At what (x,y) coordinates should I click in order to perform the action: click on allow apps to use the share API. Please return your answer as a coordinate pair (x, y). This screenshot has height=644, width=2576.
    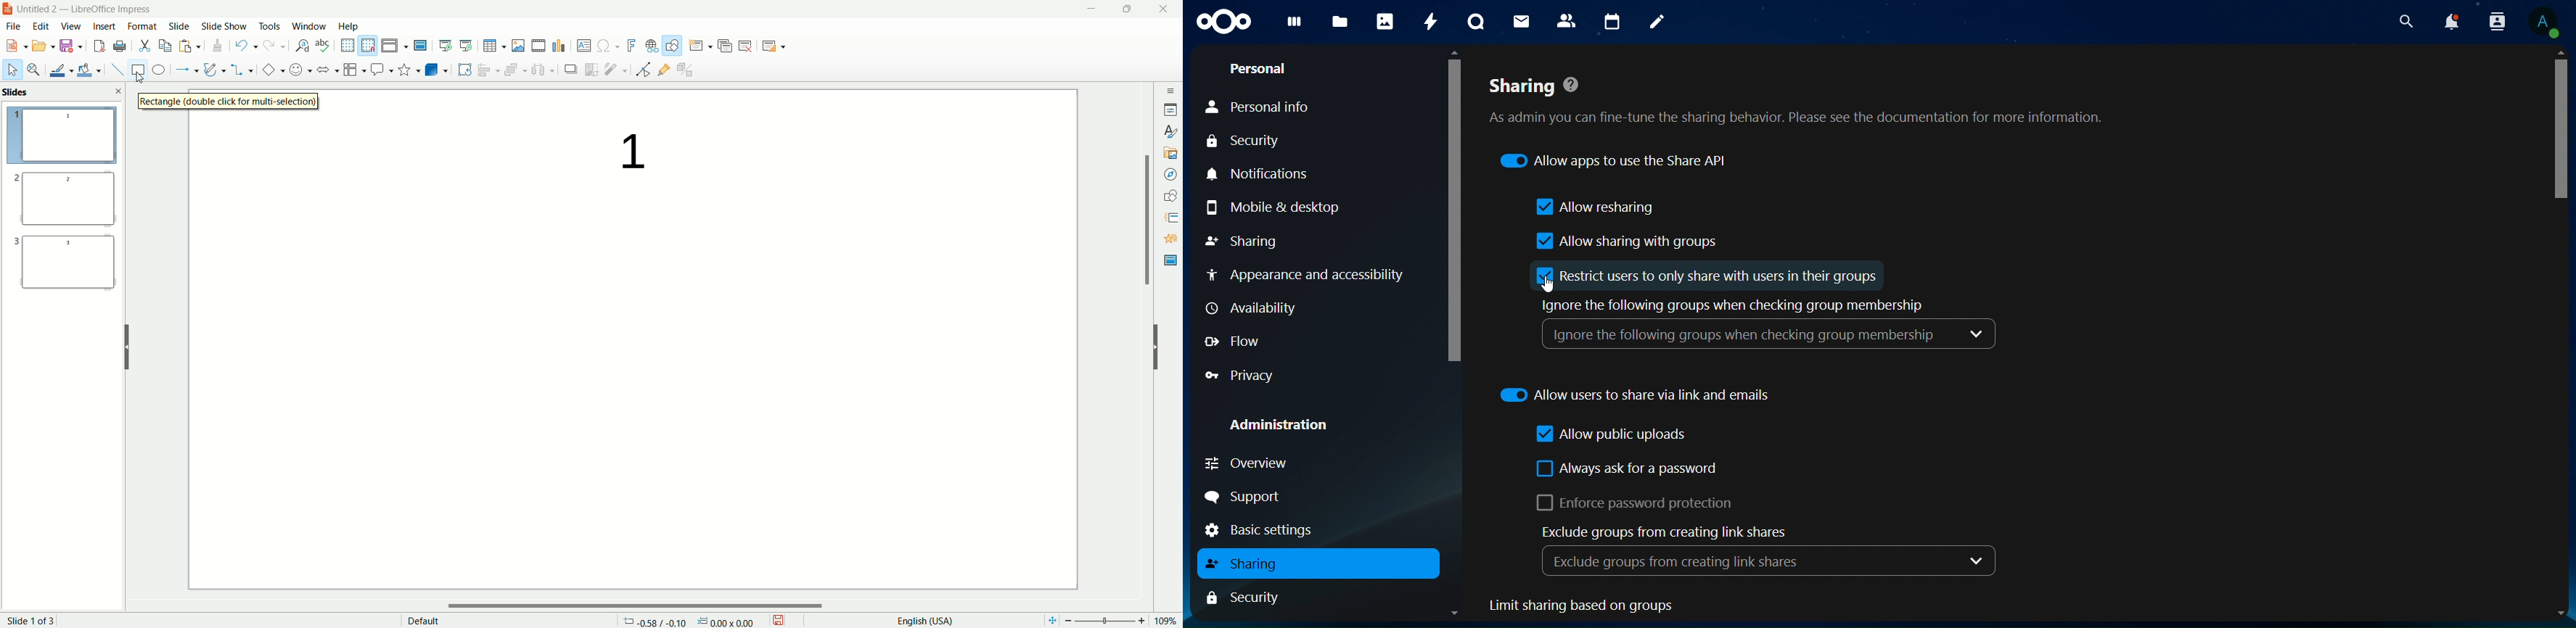
    Looking at the image, I should click on (1618, 162).